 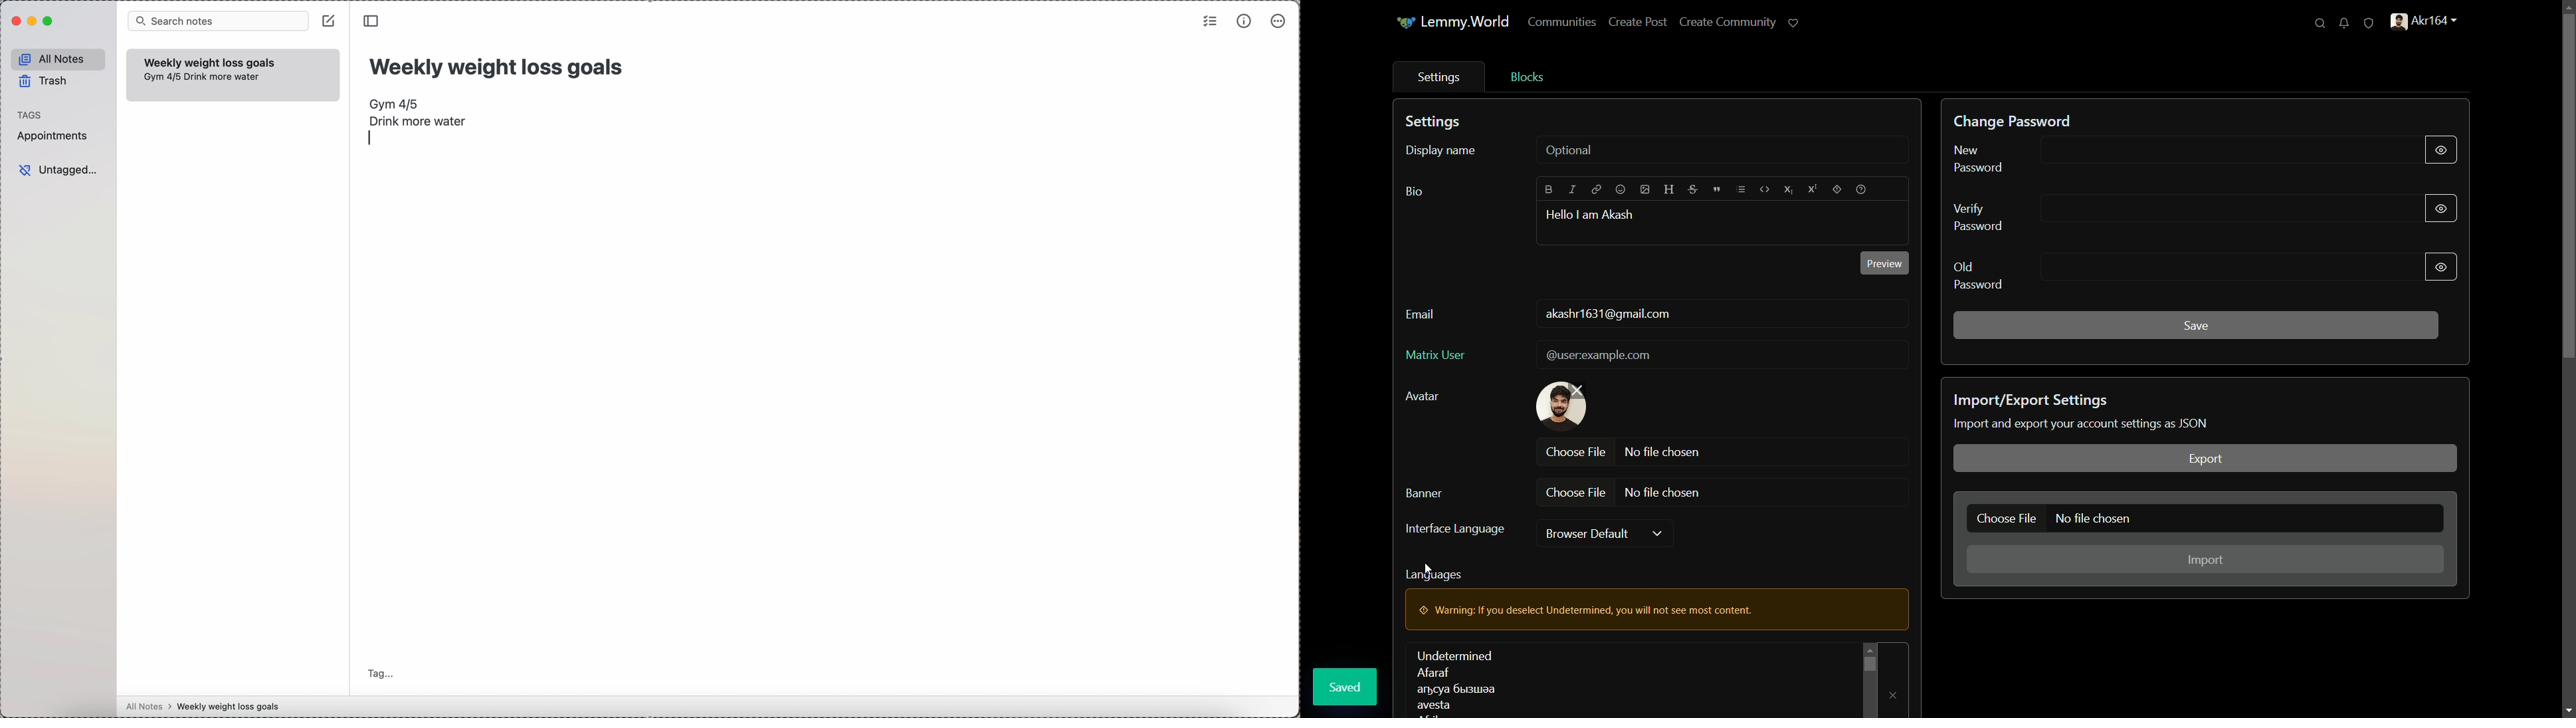 What do you see at coordinates (1456, 529) in the screenshot?
I see `interface language` at bounding box center [1456, 529].